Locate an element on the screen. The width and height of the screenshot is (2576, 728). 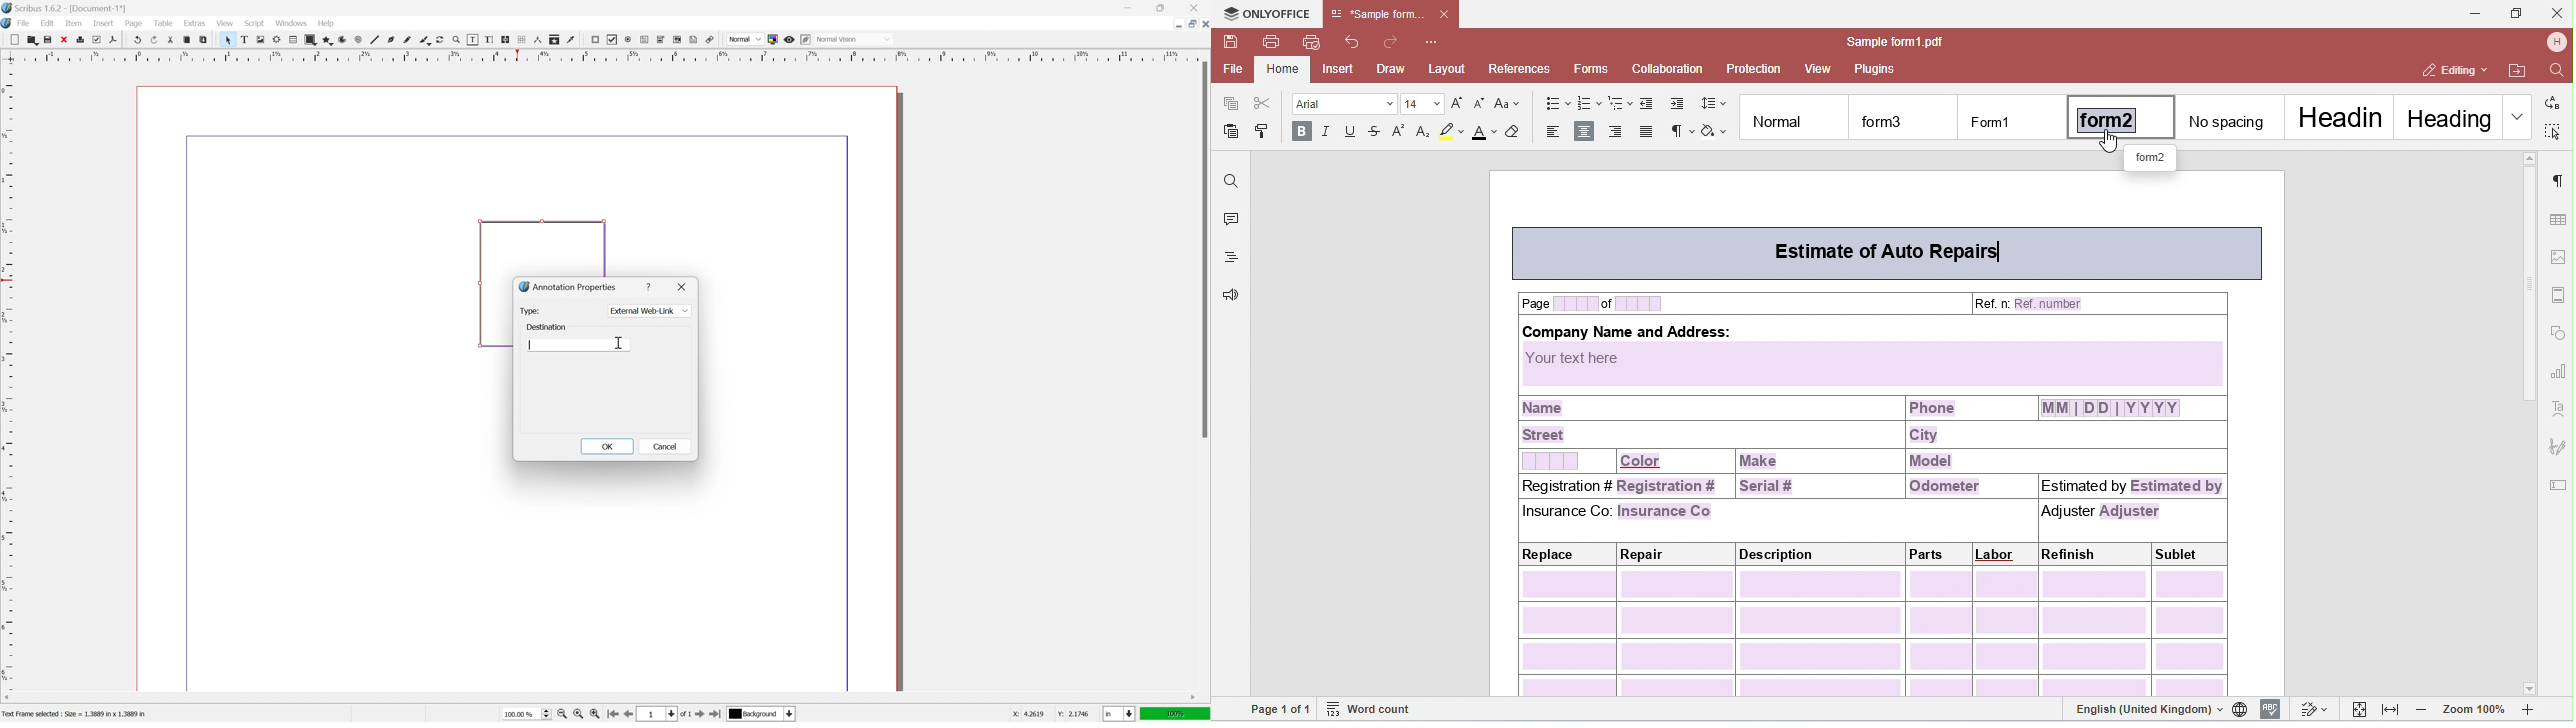
paste is located at coordinates (203, 39).